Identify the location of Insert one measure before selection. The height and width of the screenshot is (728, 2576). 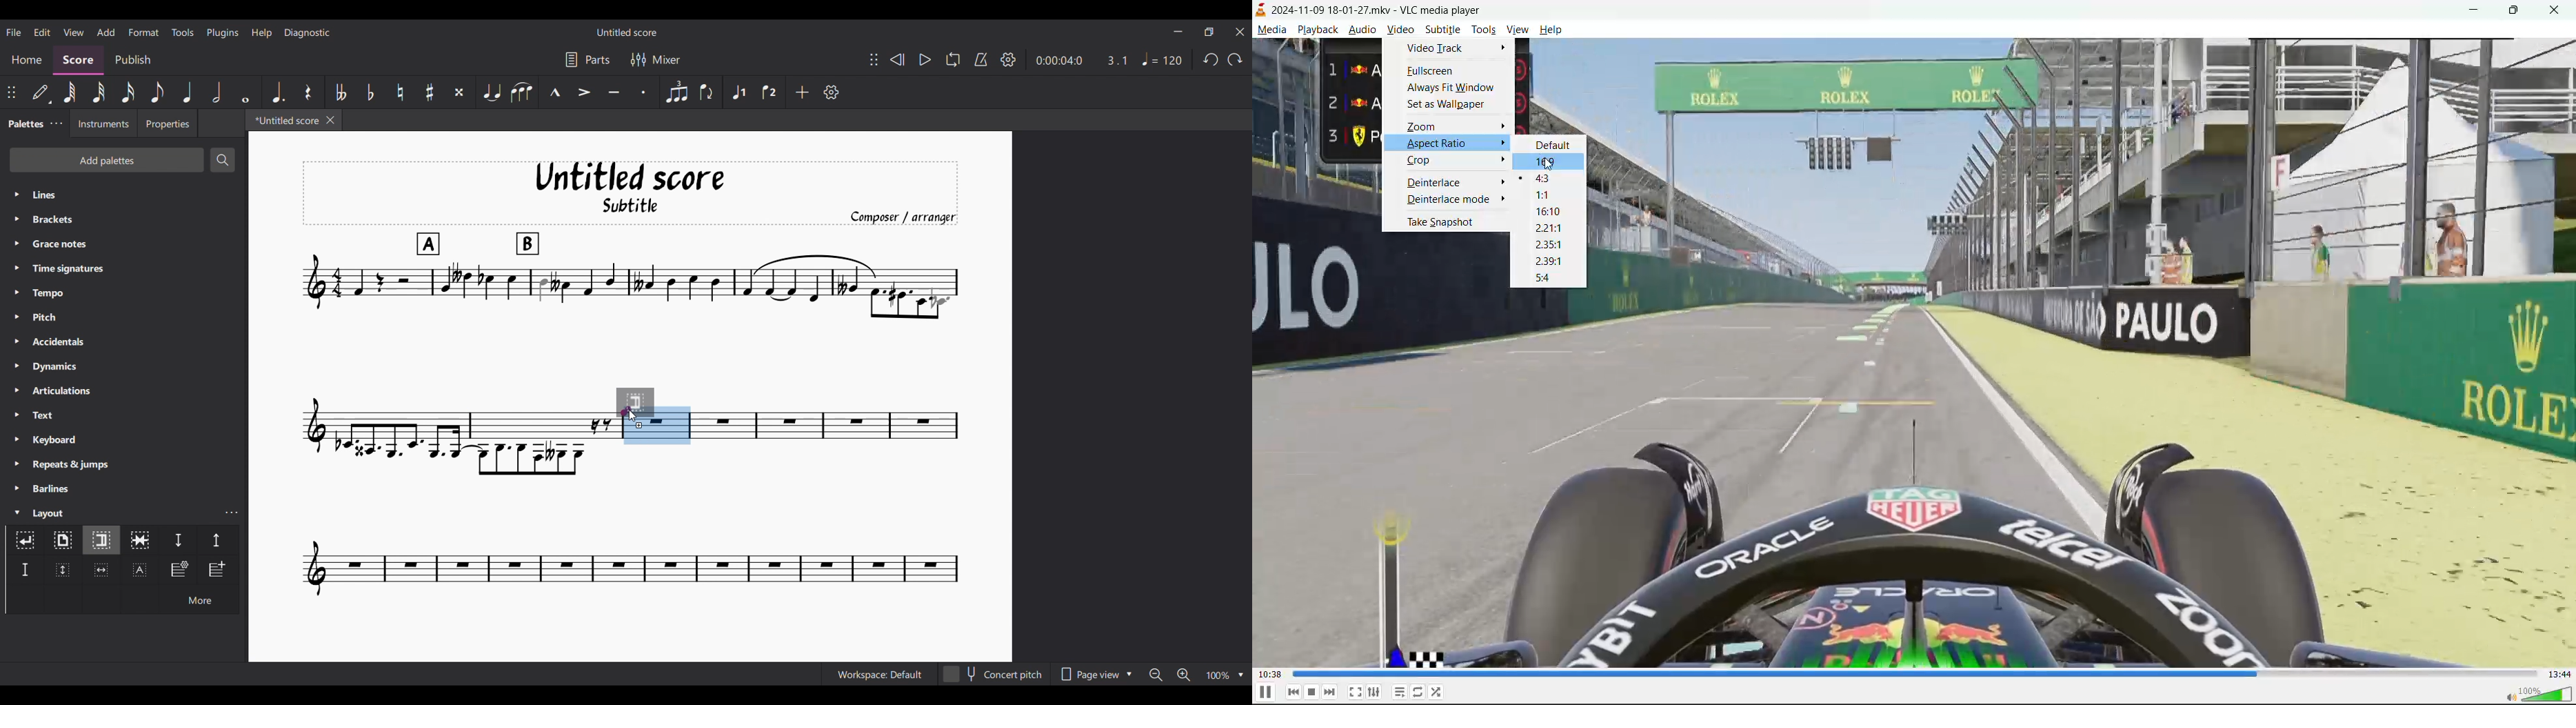
(218, 570).